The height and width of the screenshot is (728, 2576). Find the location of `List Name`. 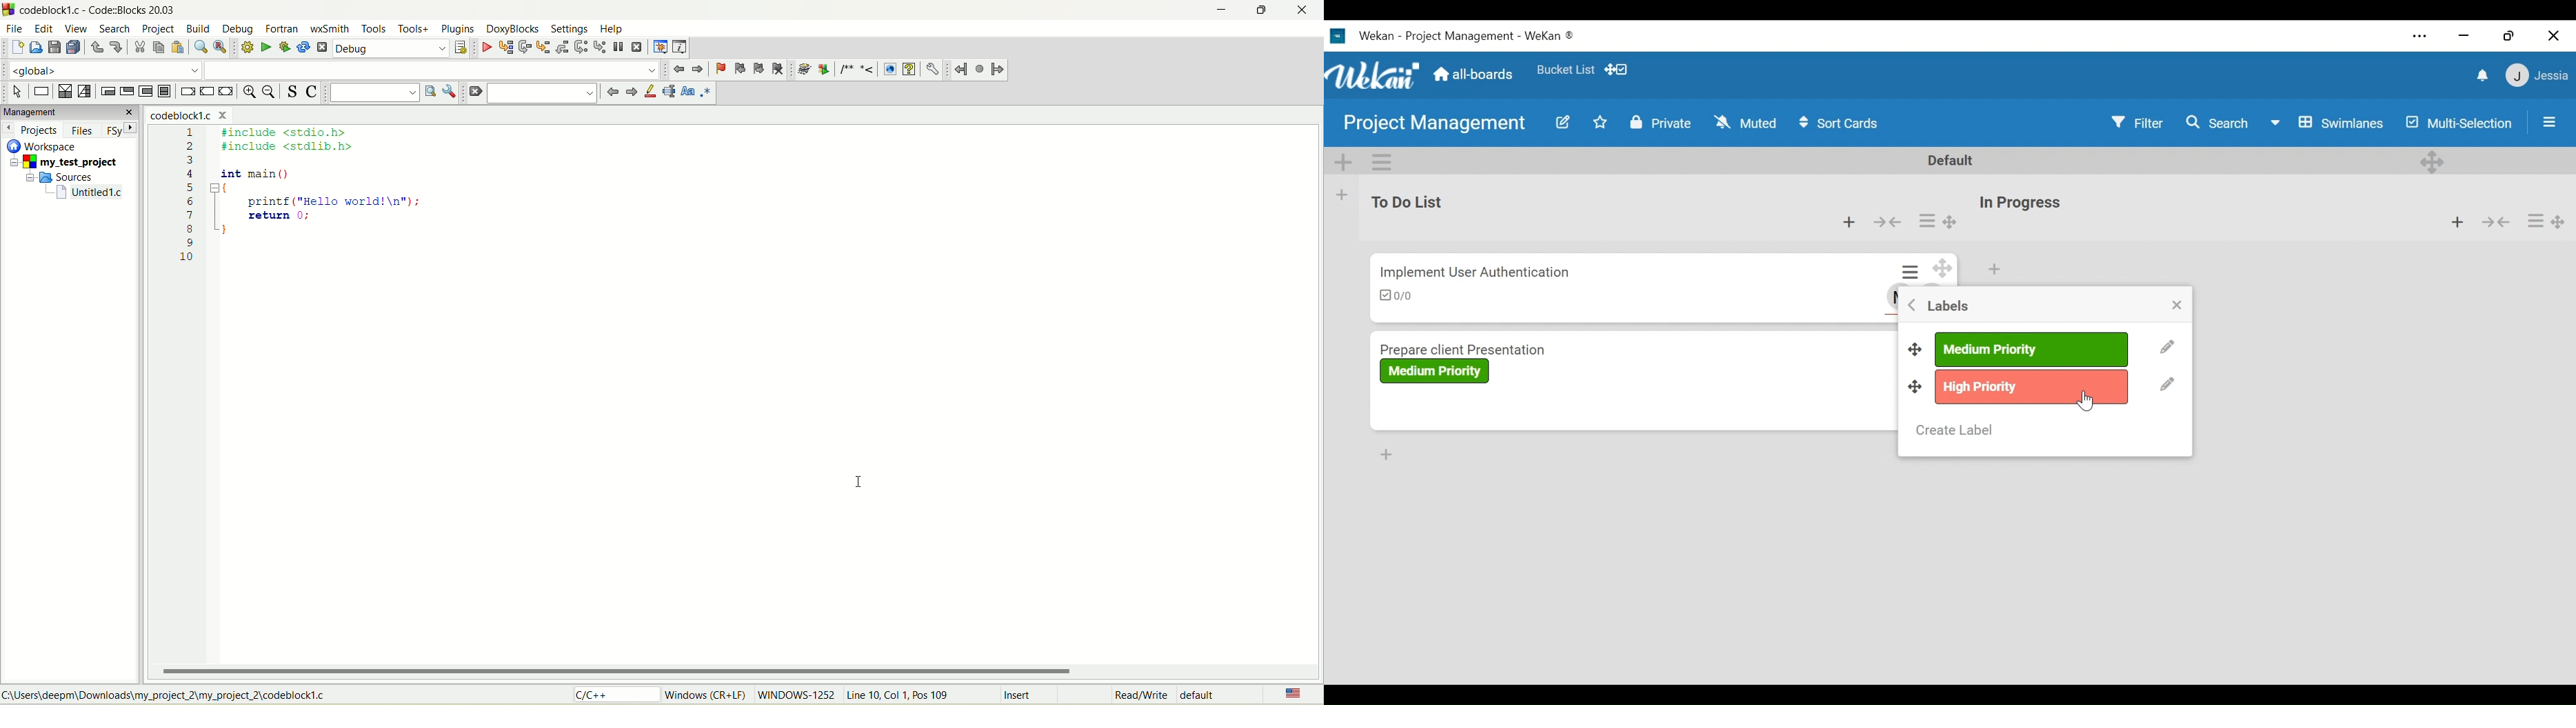

List Name is located at coordinates (1405, 200).